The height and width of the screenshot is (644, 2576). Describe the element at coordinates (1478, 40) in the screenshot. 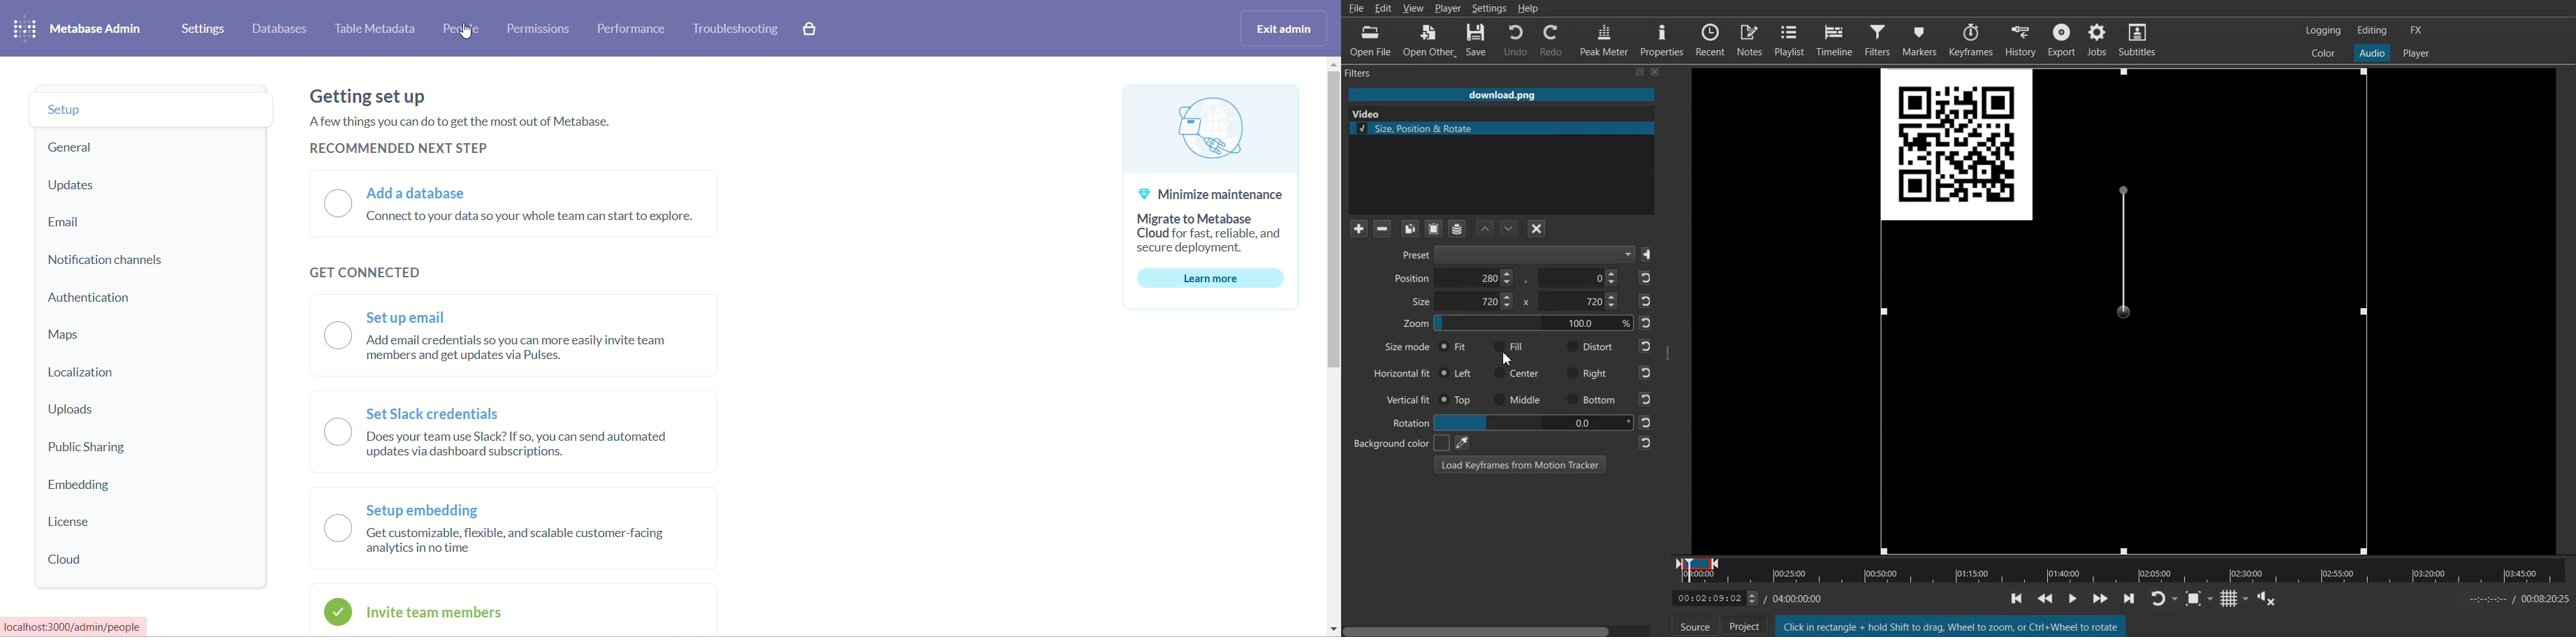

I see `Save` at that location.